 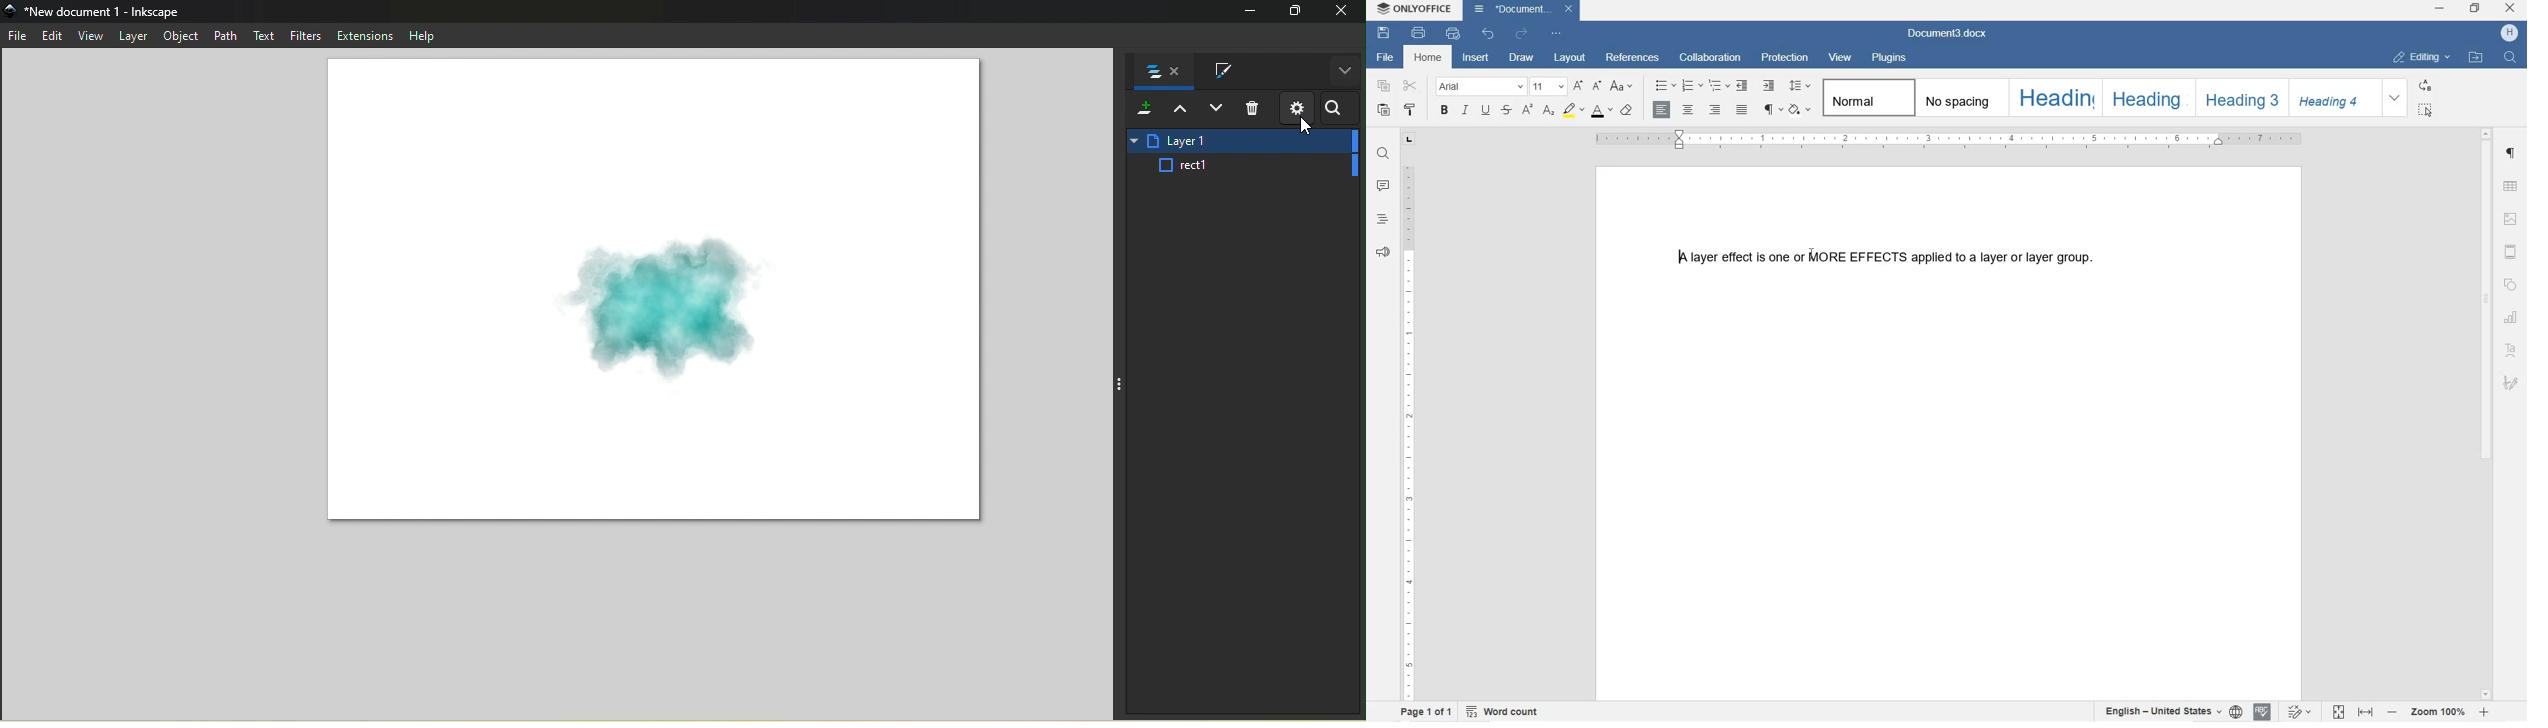 I want to click on EDITING, so click(x=2423, y=54).